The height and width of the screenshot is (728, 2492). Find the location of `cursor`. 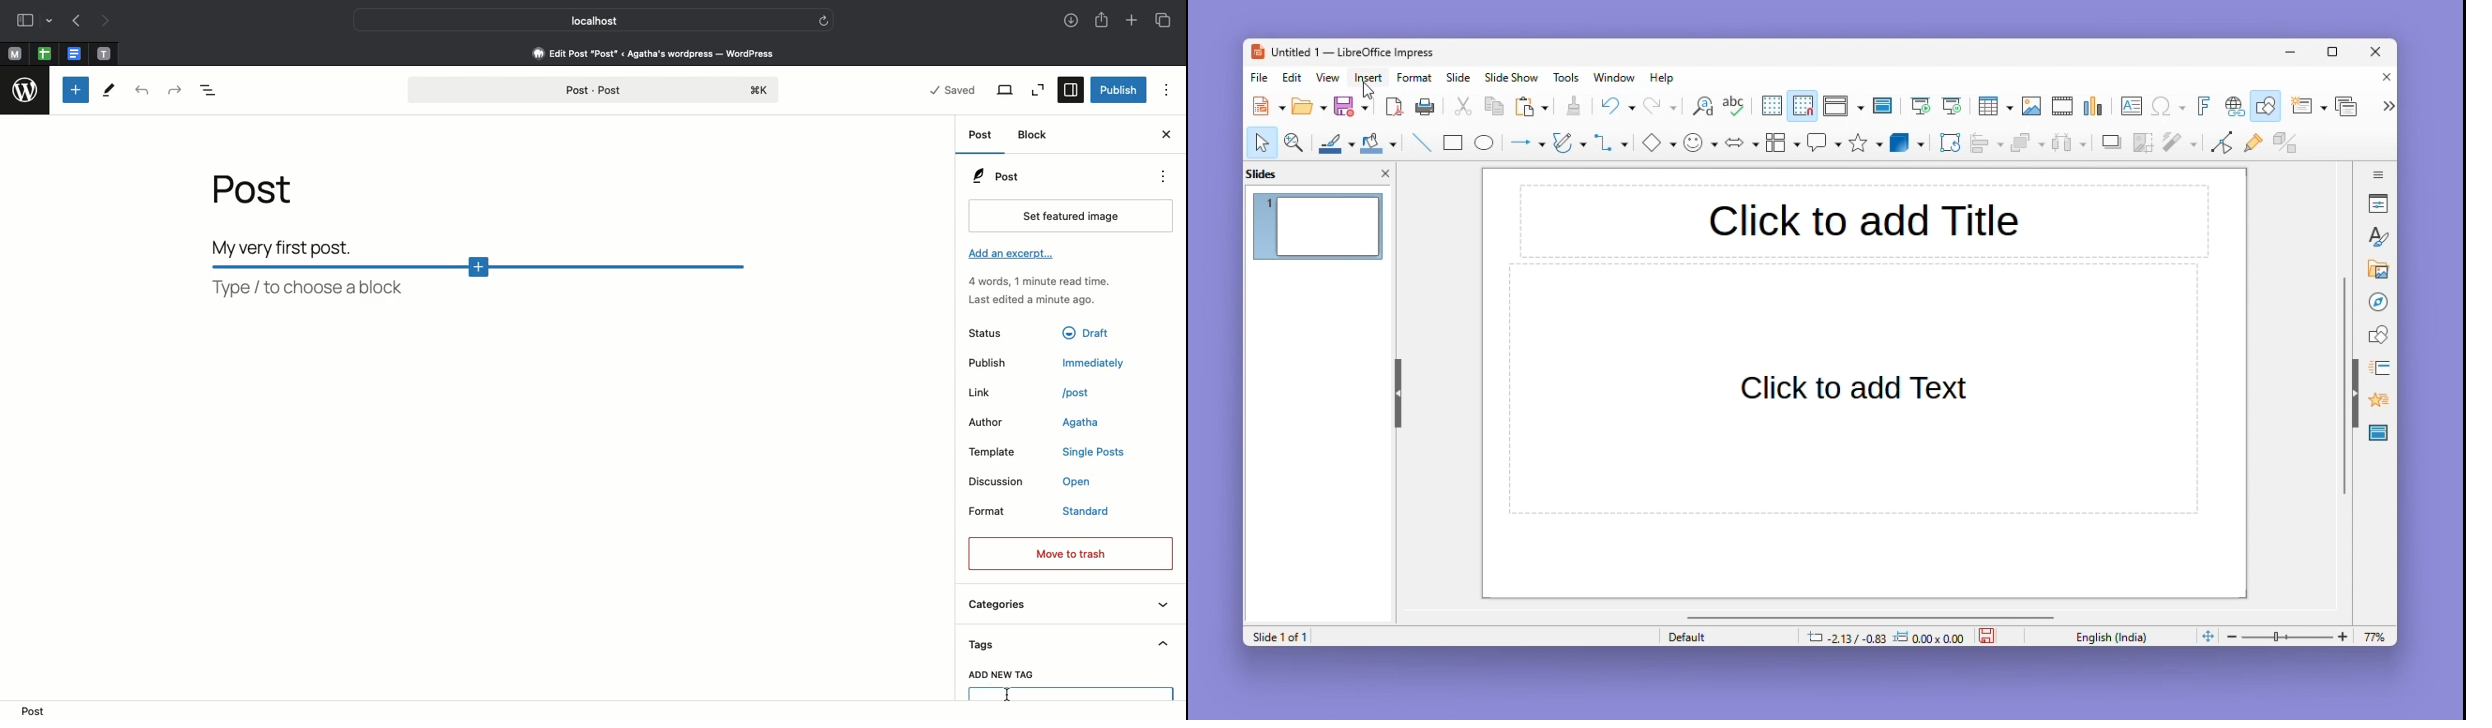

cursor is located at coordinates (1008, 694).